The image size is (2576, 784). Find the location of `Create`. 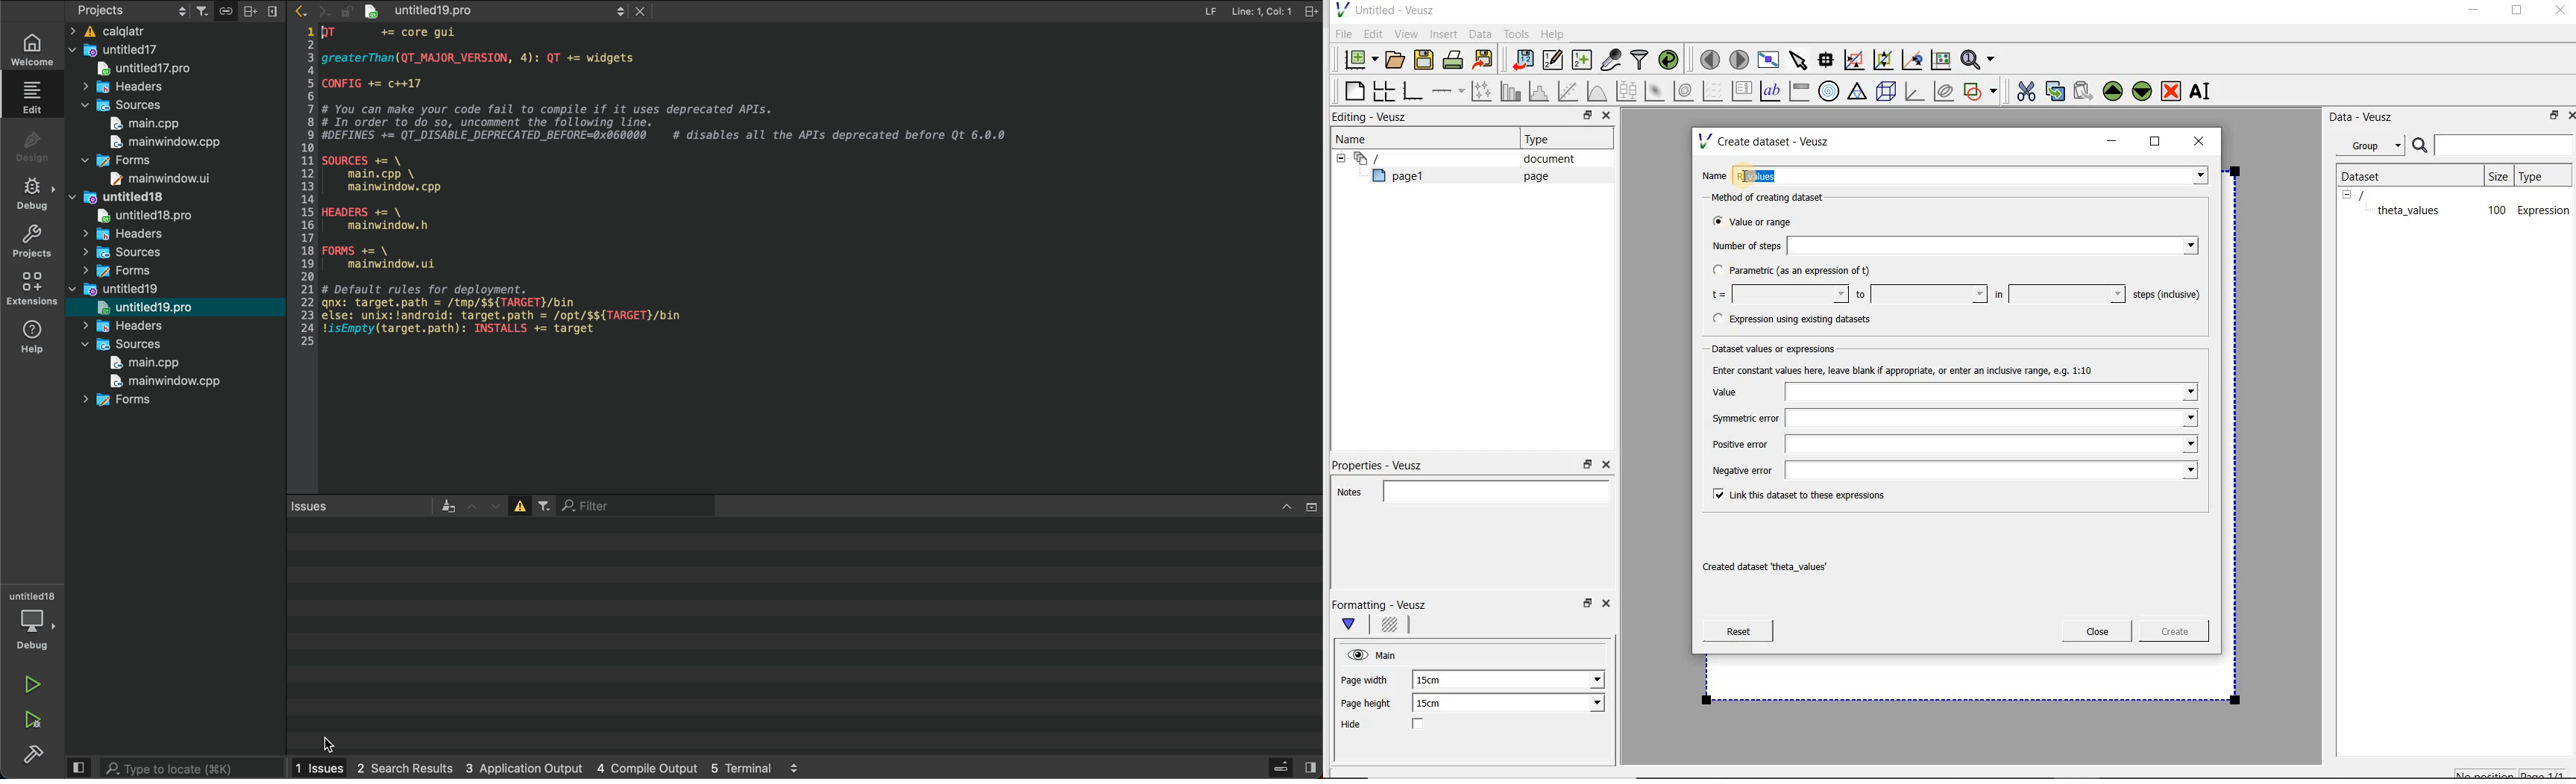

Create is located at coordinates (2170, 633).